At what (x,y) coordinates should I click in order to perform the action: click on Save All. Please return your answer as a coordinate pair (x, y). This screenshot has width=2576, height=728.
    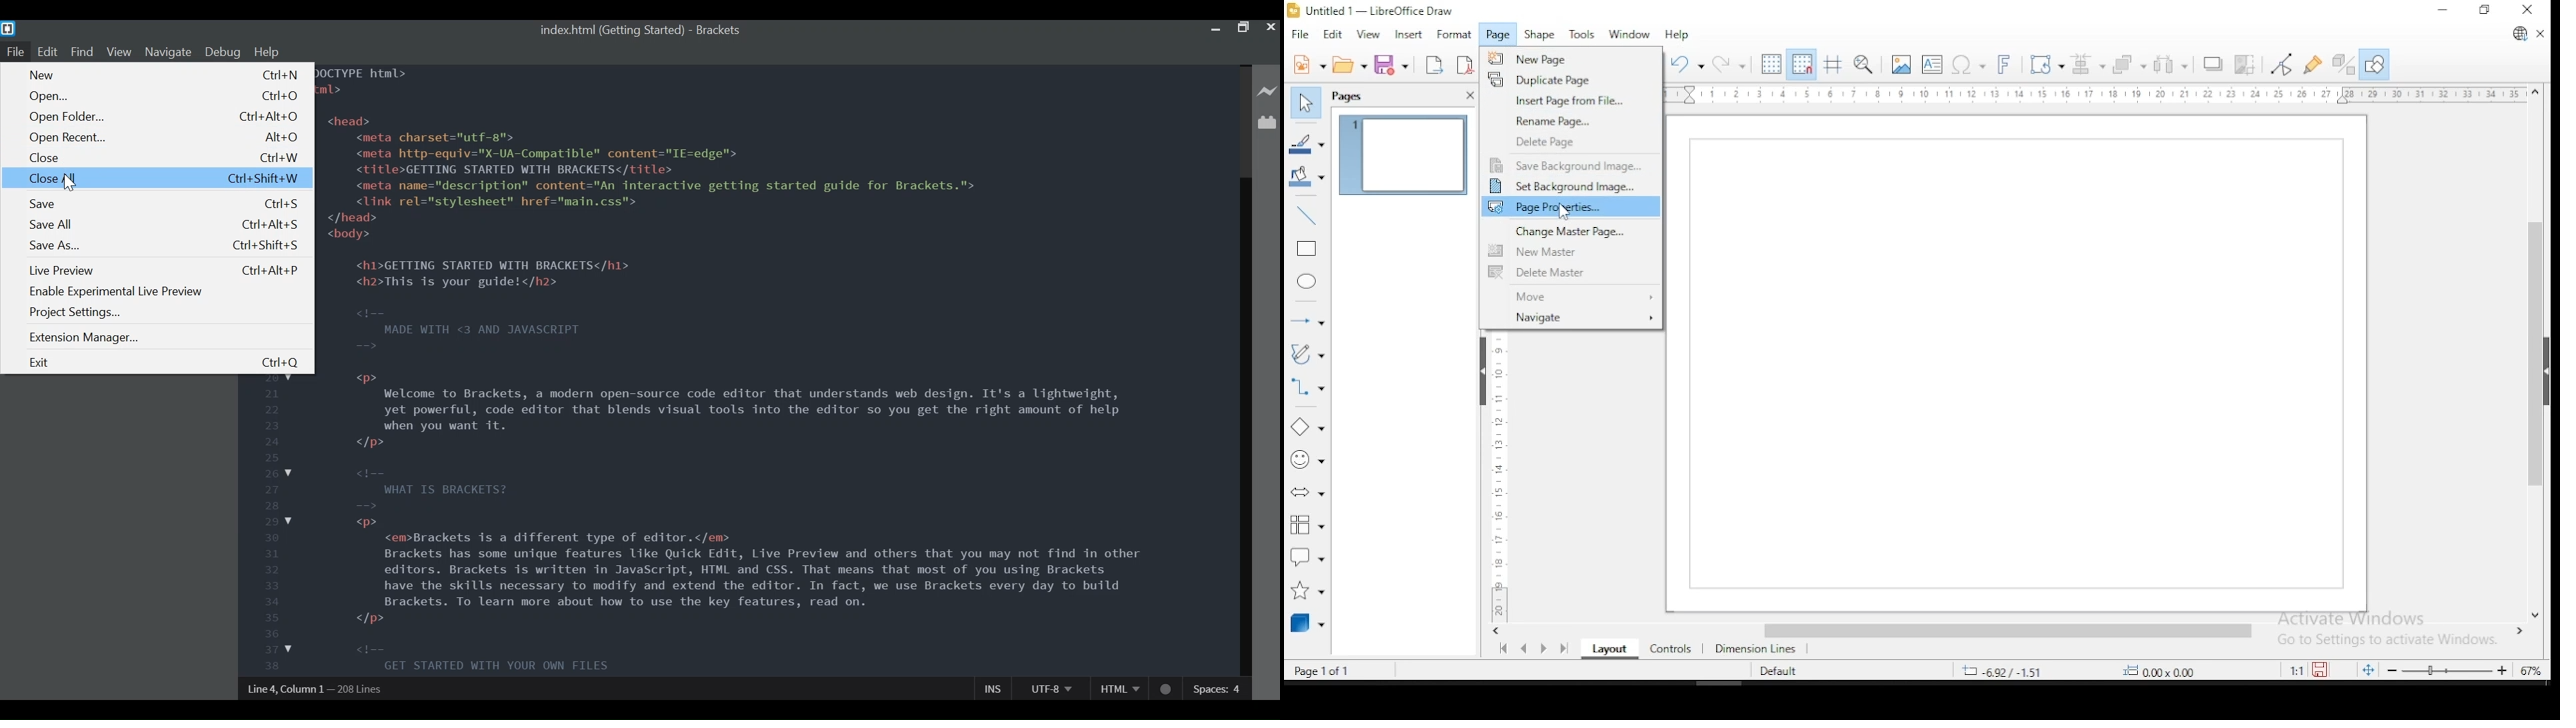
    Looking at the image, I should click on (163, 226).